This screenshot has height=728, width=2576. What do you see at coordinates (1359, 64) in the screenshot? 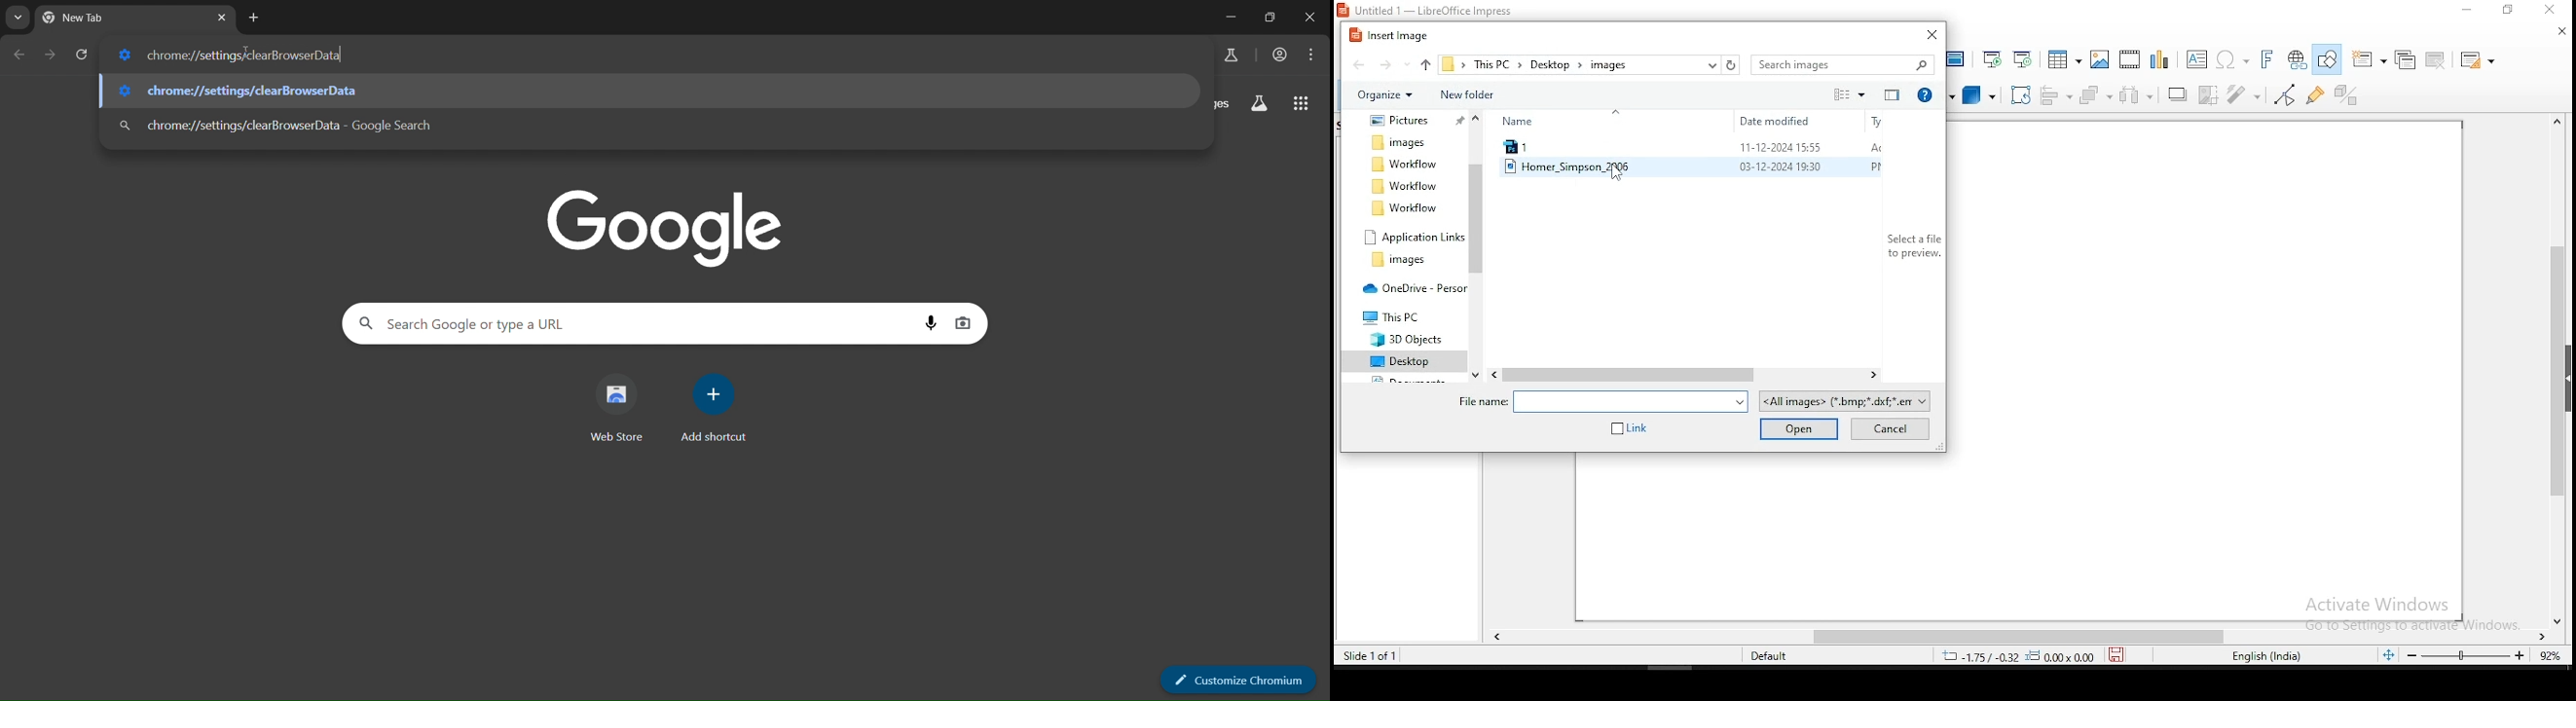
I see `back` at bounding box center [1359, 64].